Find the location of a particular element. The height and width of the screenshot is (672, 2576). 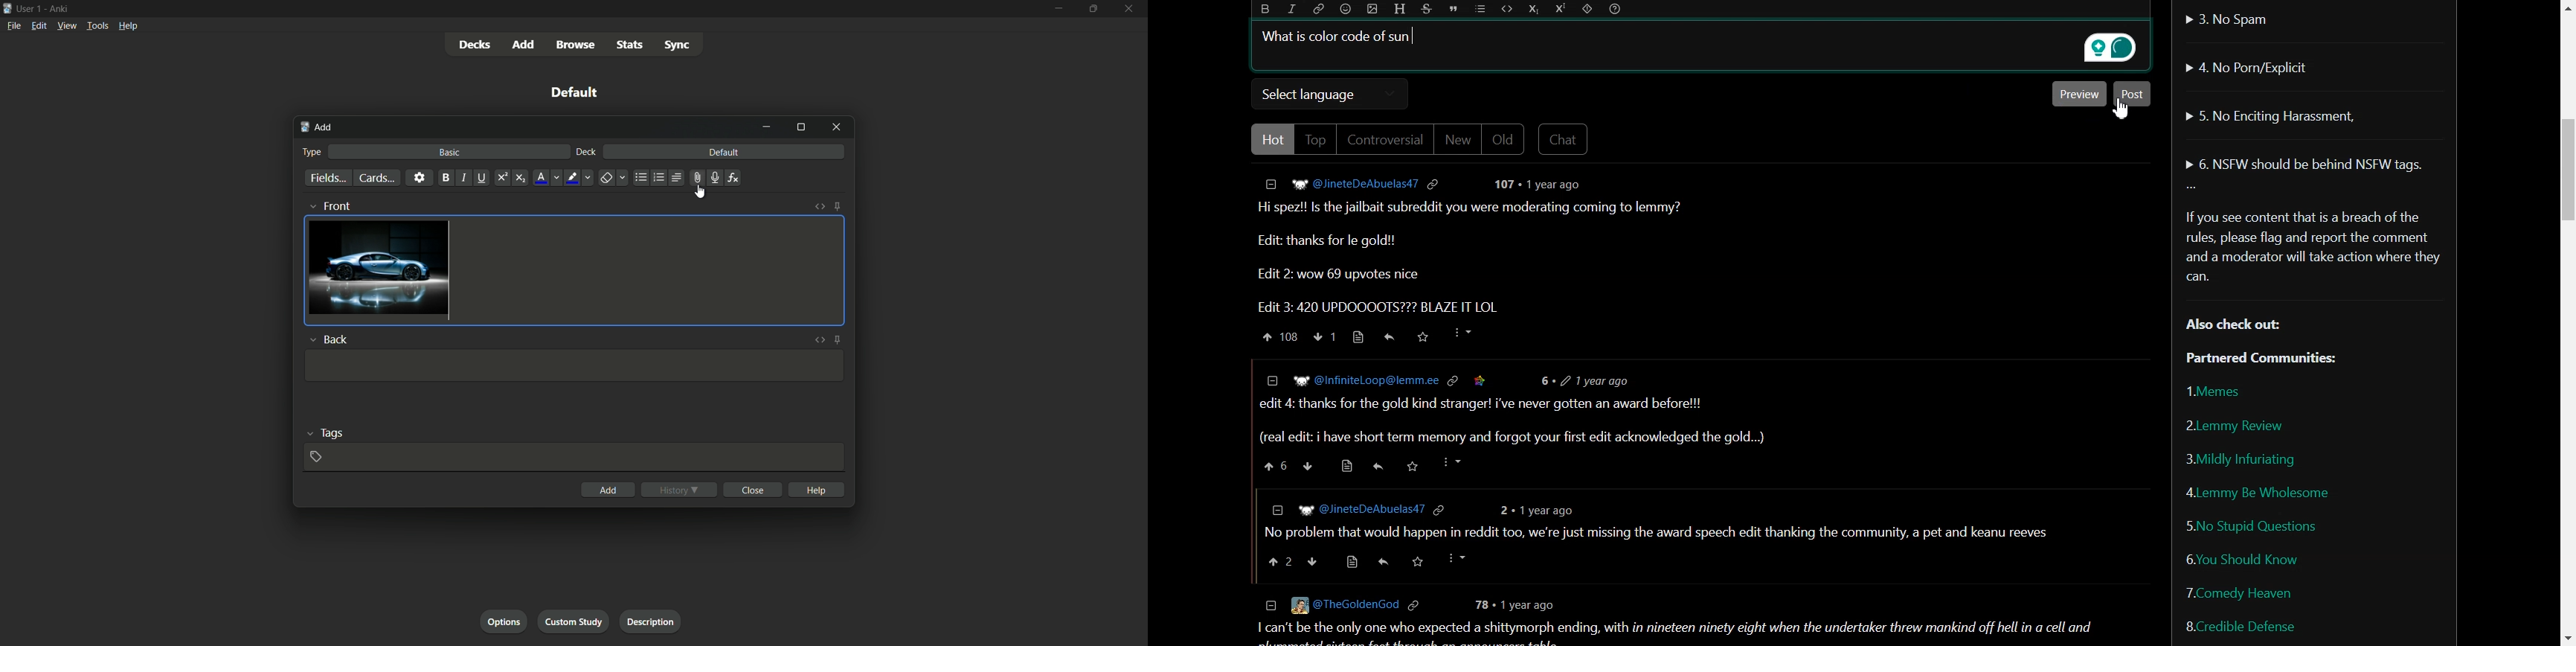

Top is located at coordinates (1315, 140).